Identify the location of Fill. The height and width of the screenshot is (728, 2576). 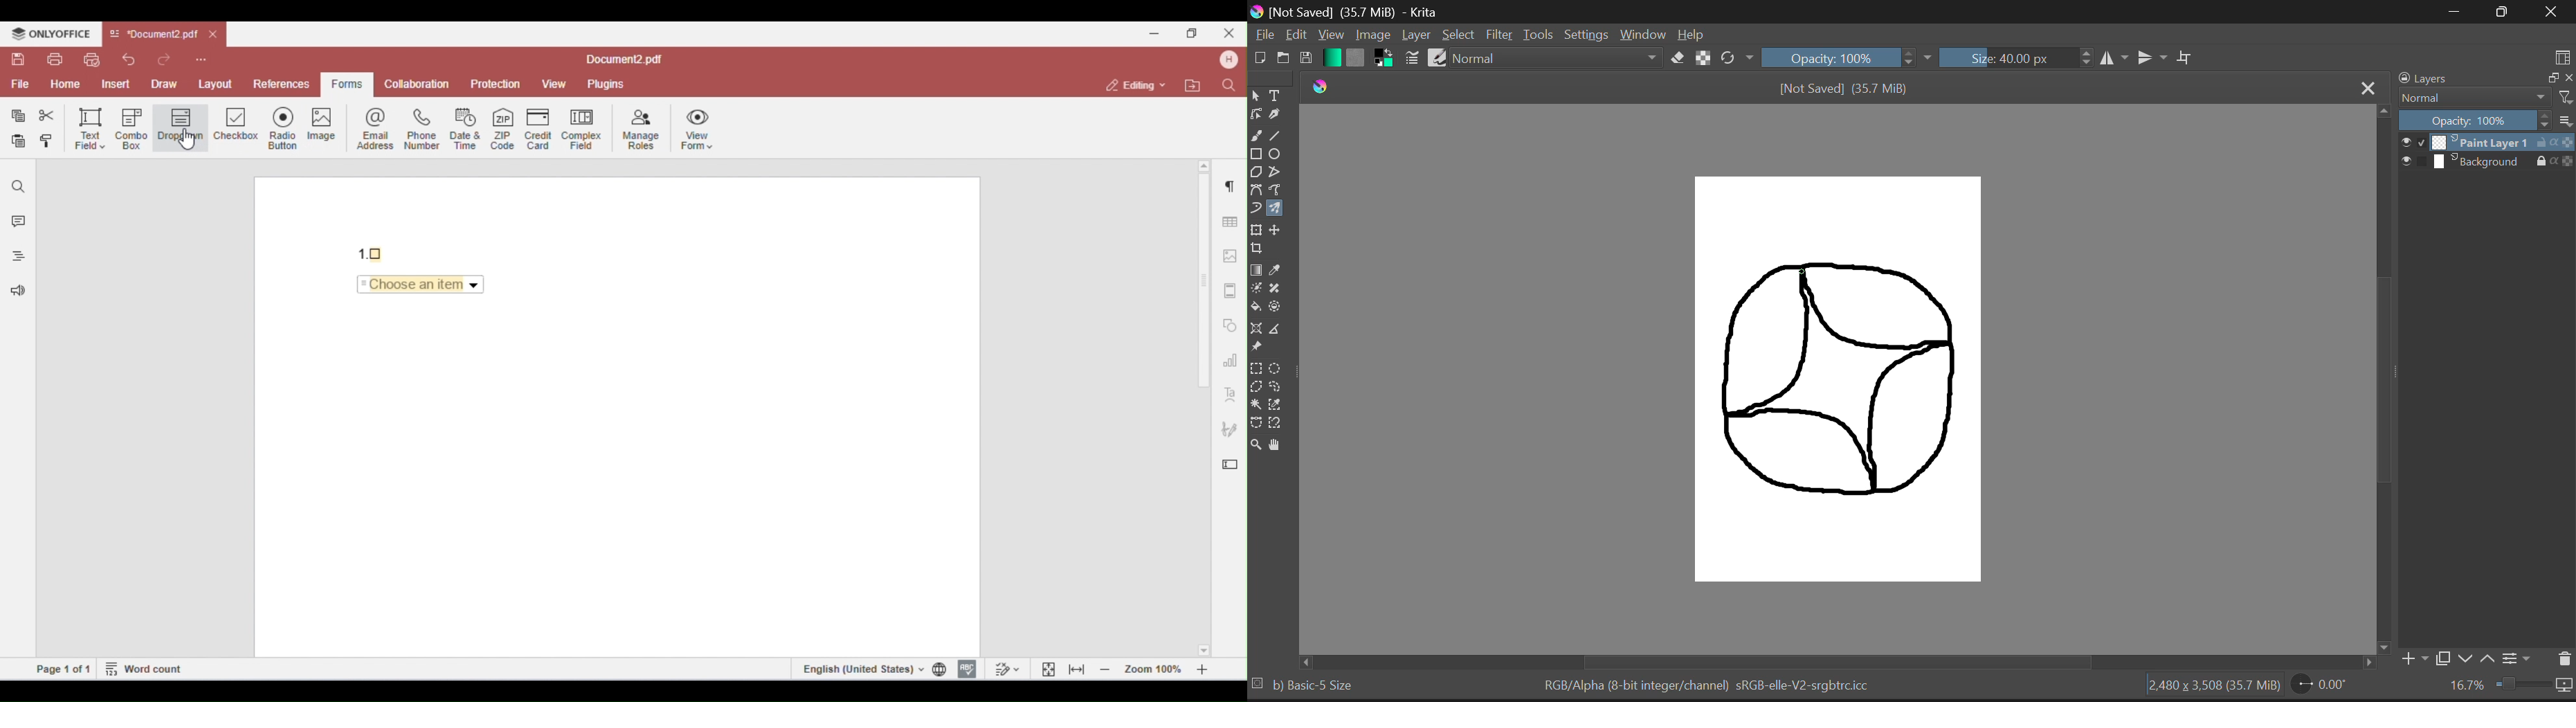
(1255, 305).